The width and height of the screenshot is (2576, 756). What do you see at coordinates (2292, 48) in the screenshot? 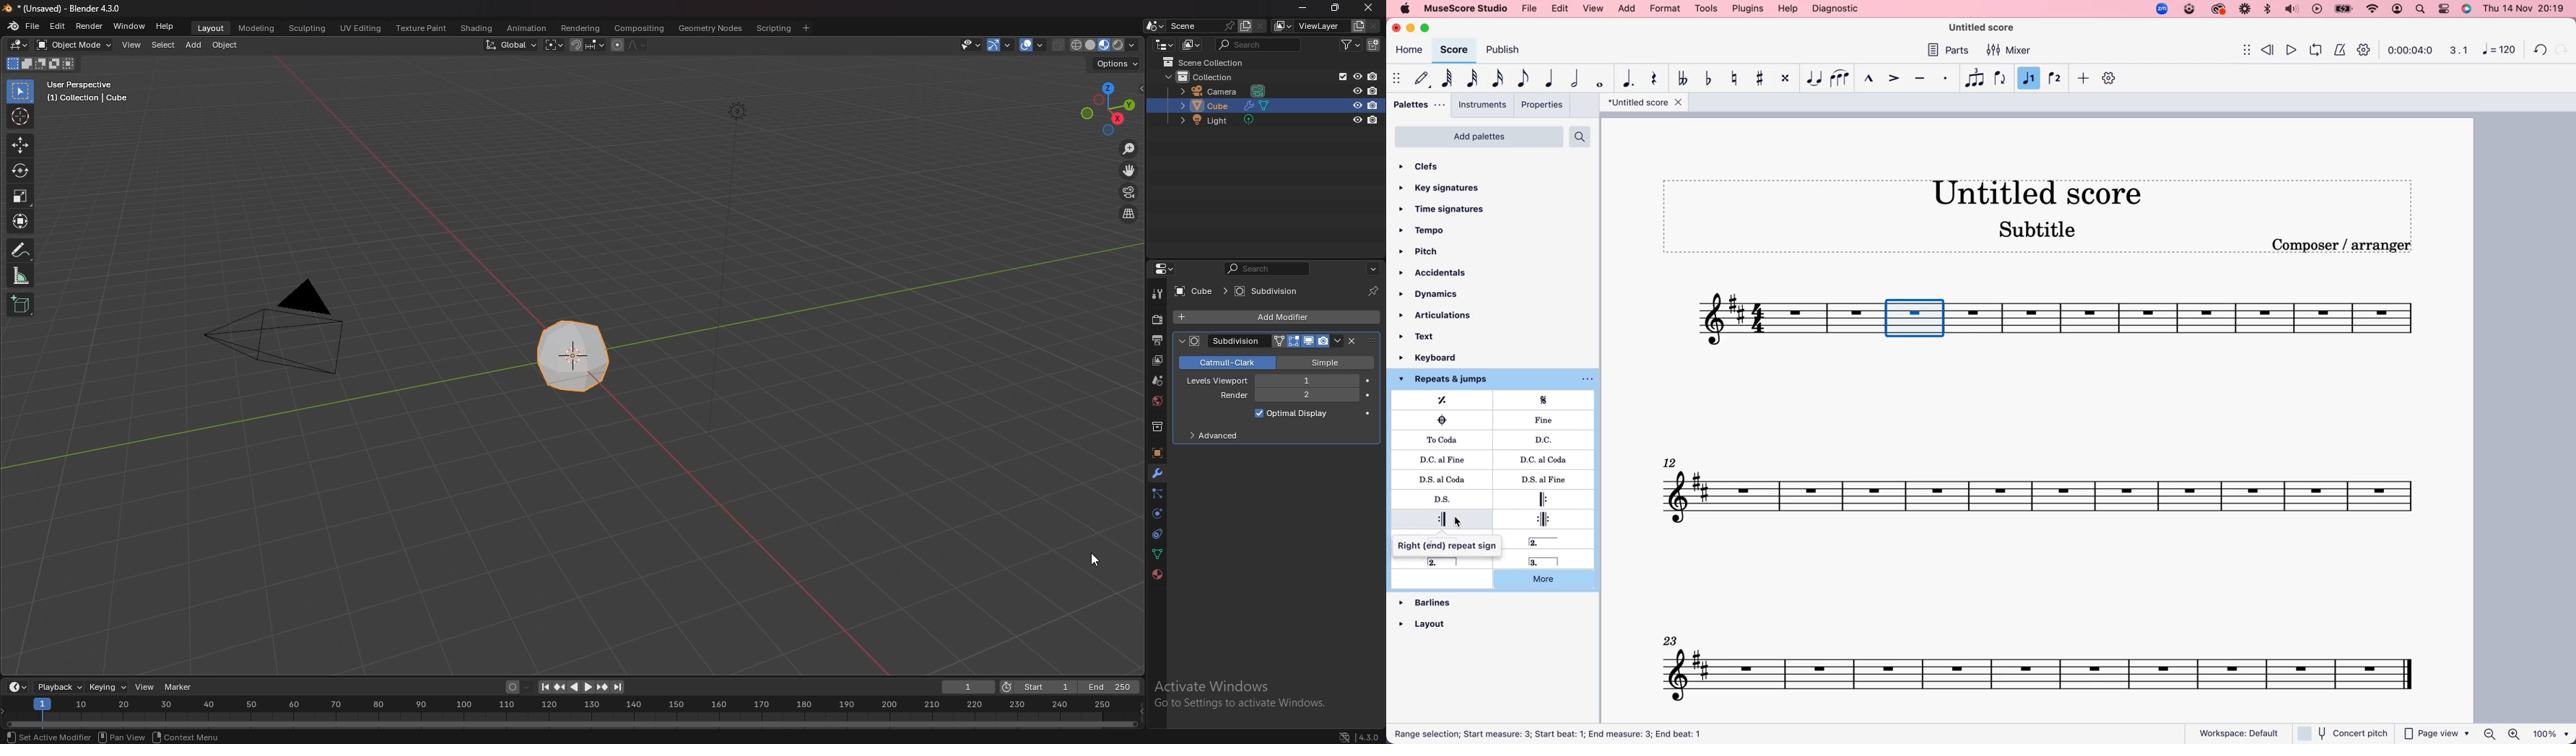
I see `play` at bounding box center [2292, 48].